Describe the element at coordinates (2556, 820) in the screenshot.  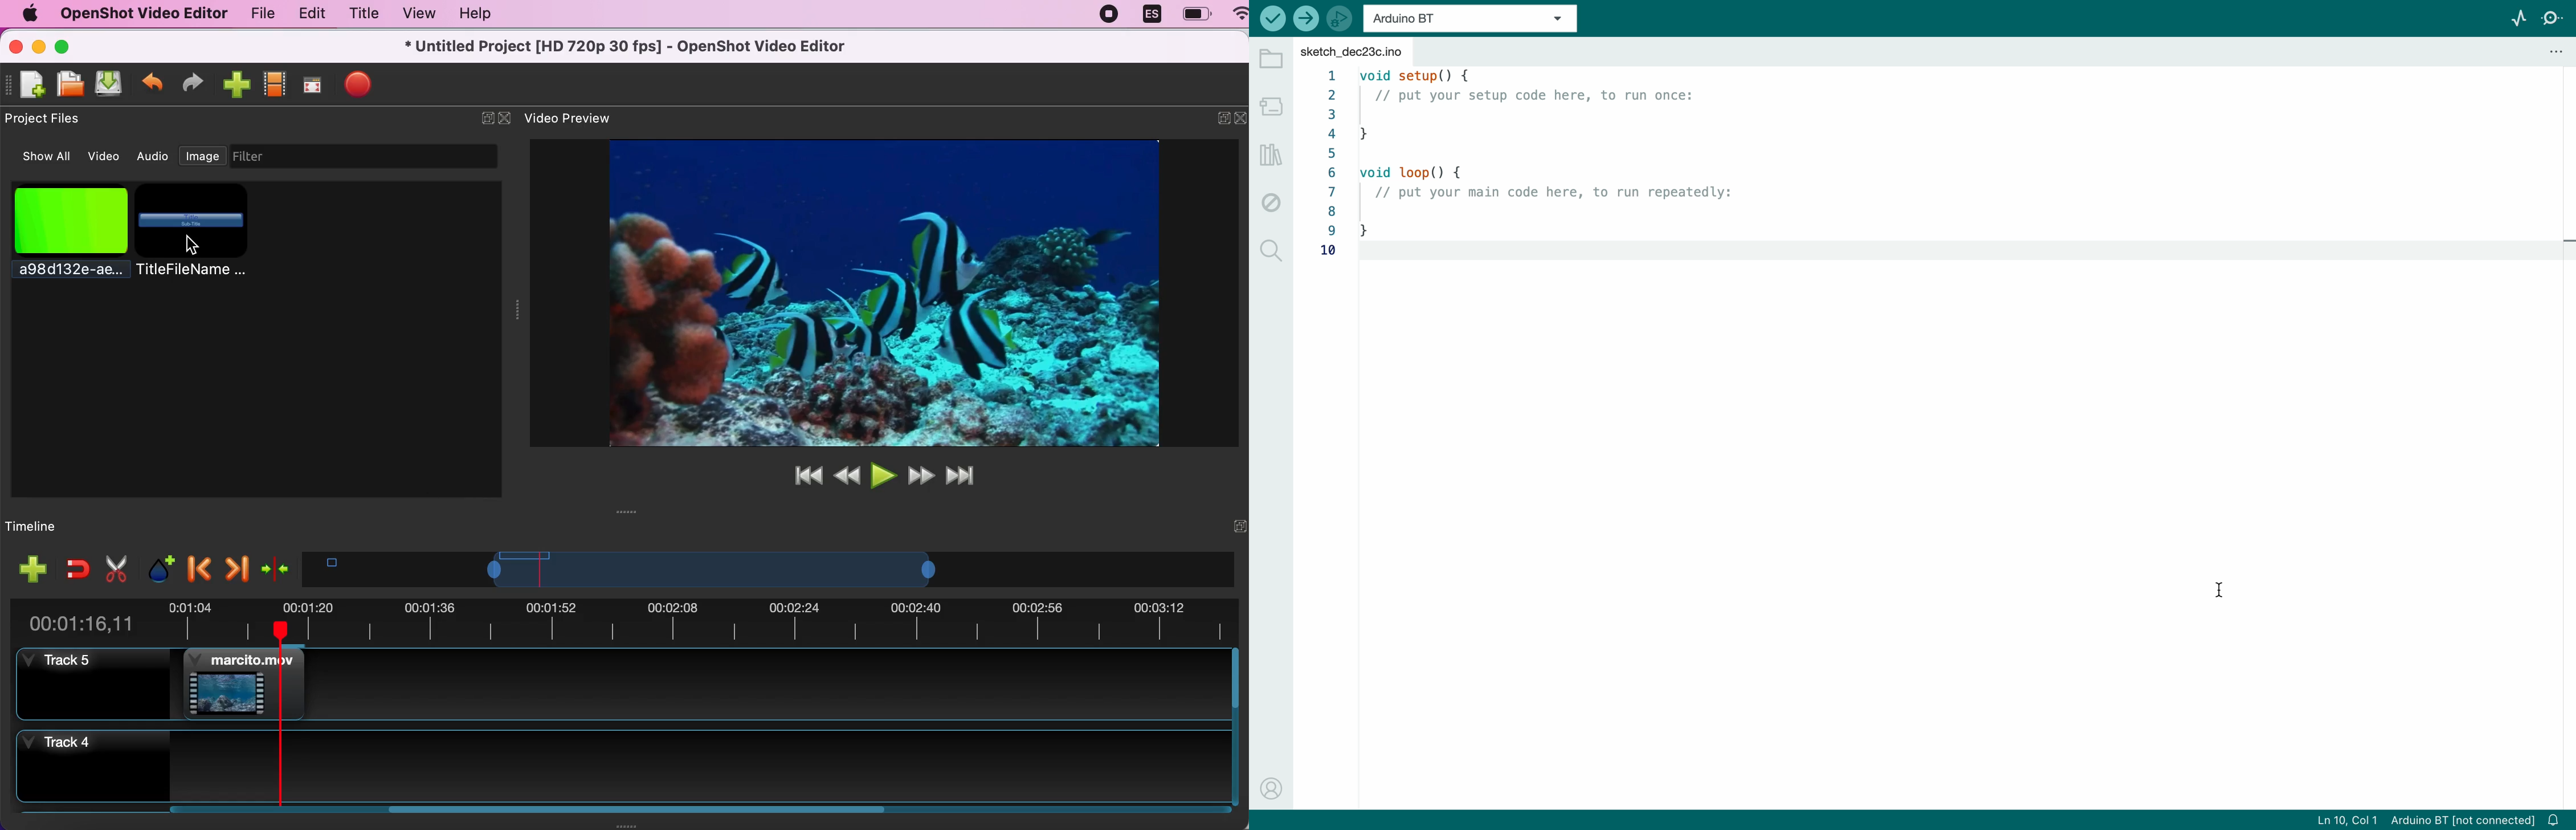
I see `notification` at that location.